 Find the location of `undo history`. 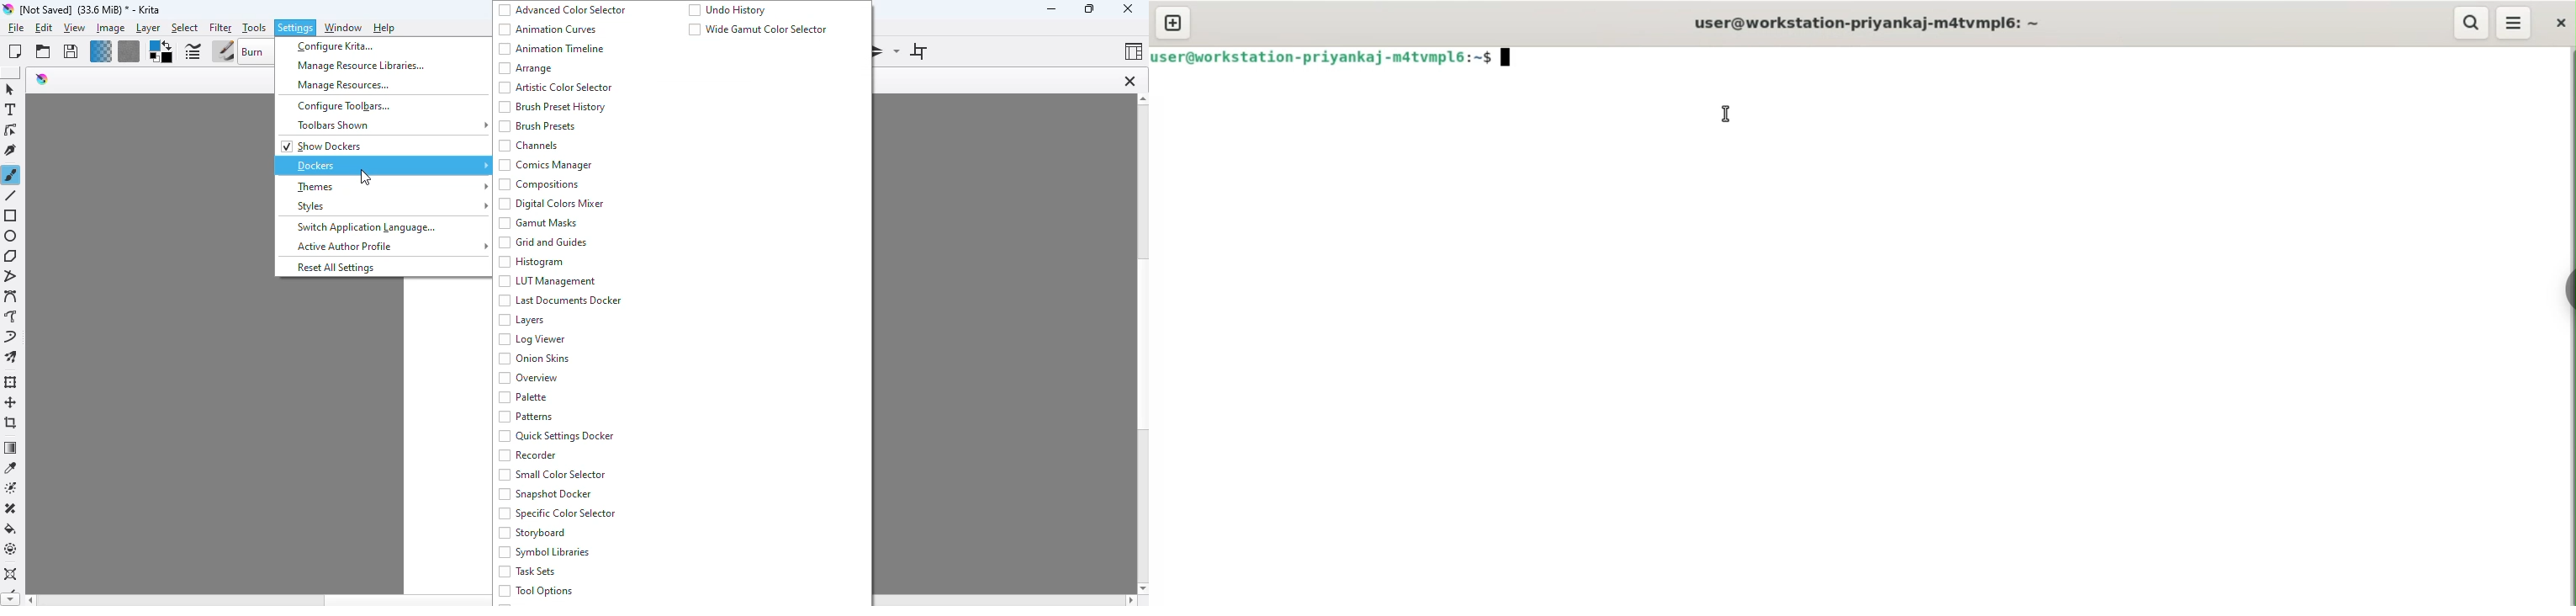

undo history is located at coordinates (727, 9).